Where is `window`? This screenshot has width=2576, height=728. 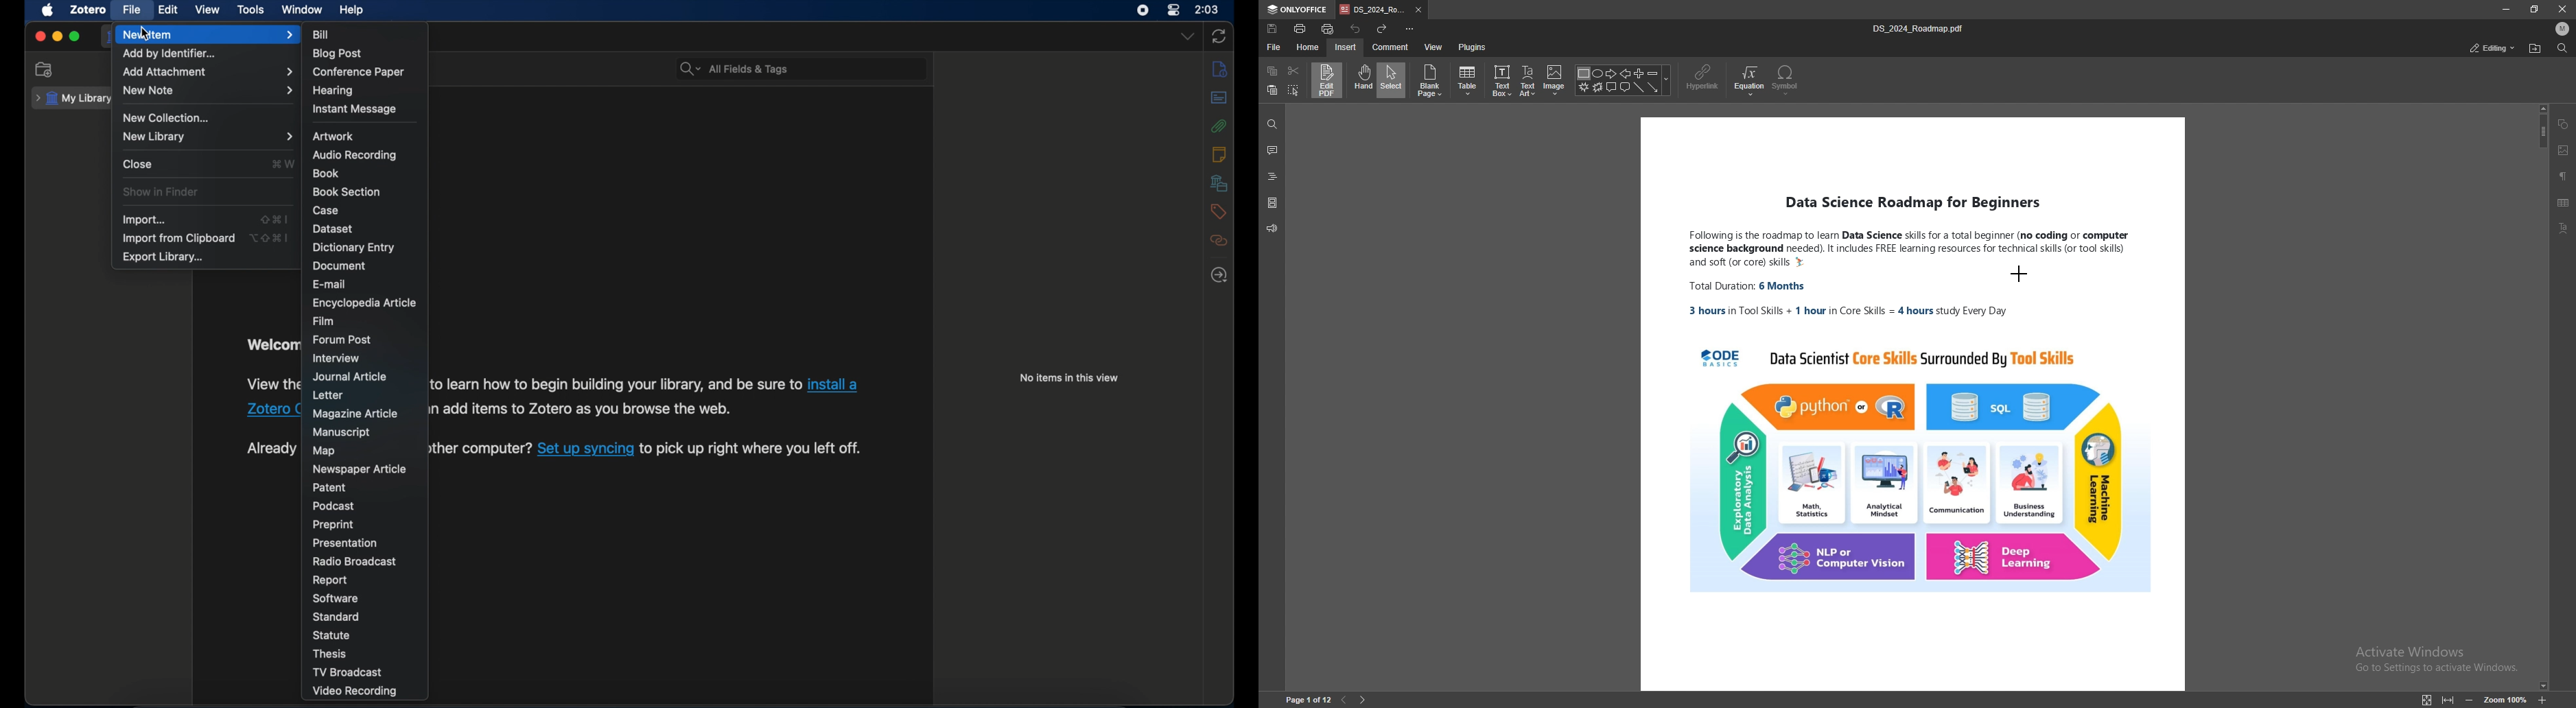 window is located at coordinates (302, 10).